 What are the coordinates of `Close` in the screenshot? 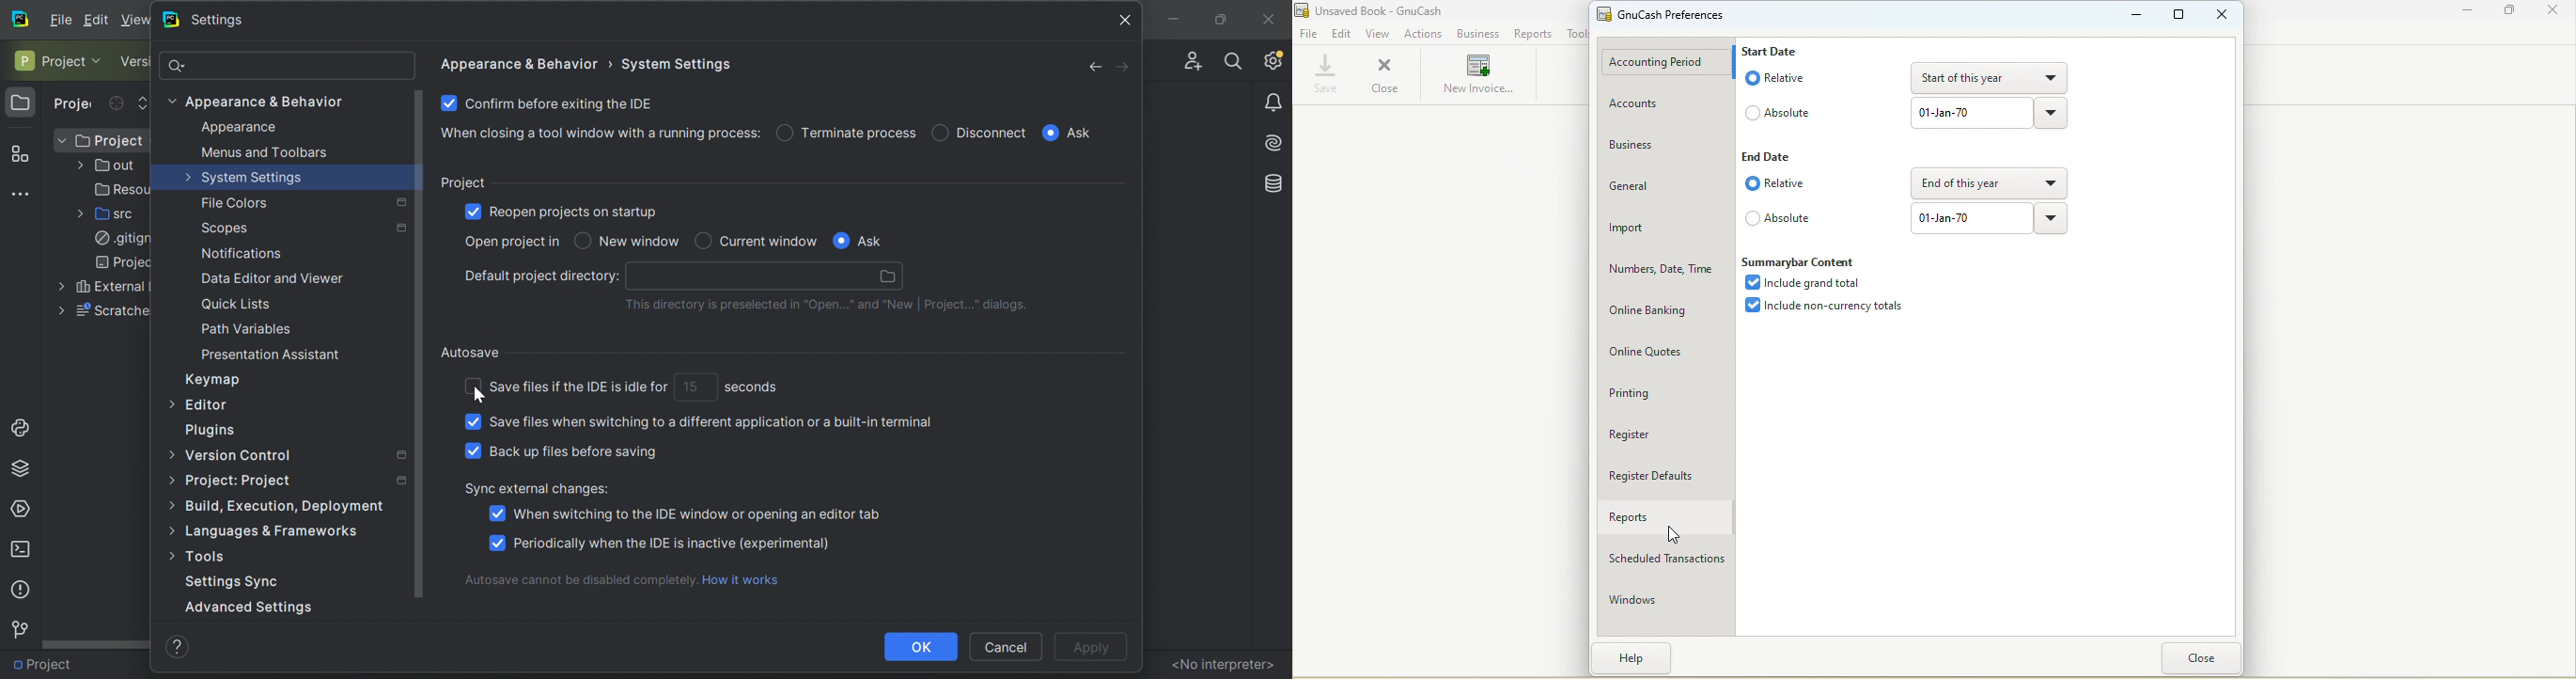 It's located at (1268, 16).